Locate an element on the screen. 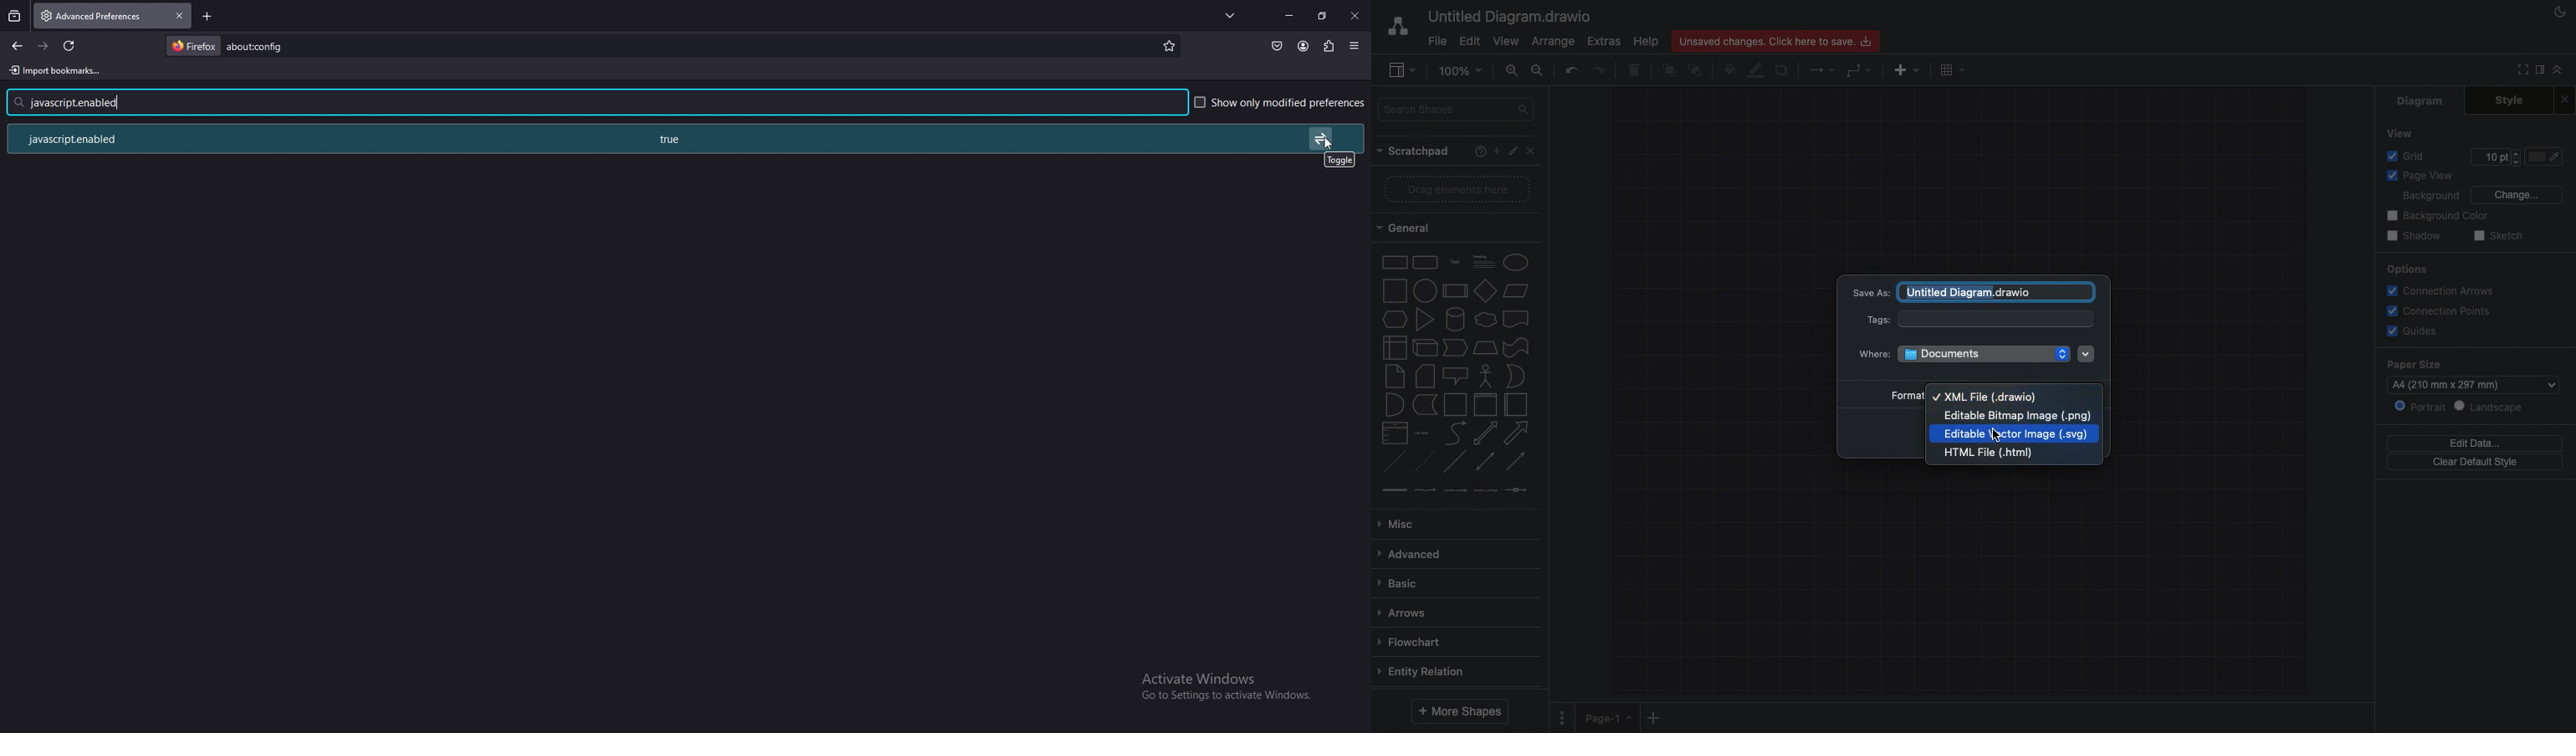 The height and width of the screenshot is (756, 2576). Shapes is located at coordinates (1457, 373).